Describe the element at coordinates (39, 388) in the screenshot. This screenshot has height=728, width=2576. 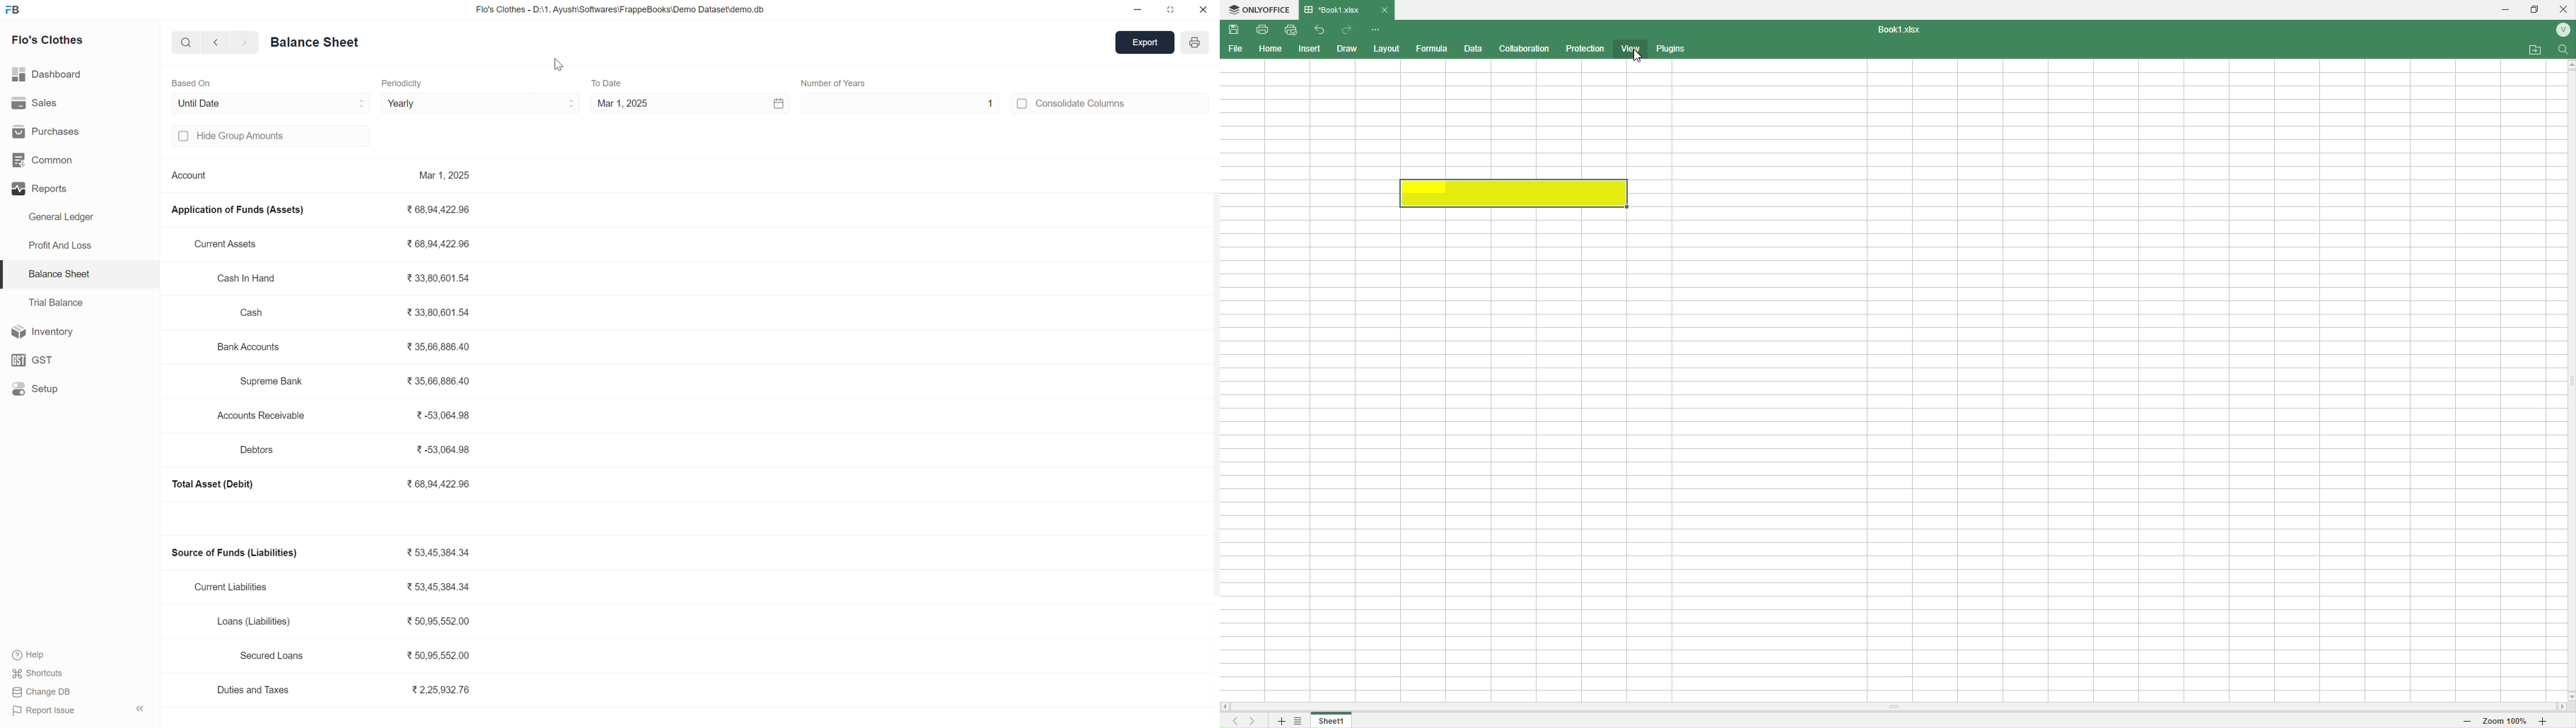
I see `Setup` at that location.